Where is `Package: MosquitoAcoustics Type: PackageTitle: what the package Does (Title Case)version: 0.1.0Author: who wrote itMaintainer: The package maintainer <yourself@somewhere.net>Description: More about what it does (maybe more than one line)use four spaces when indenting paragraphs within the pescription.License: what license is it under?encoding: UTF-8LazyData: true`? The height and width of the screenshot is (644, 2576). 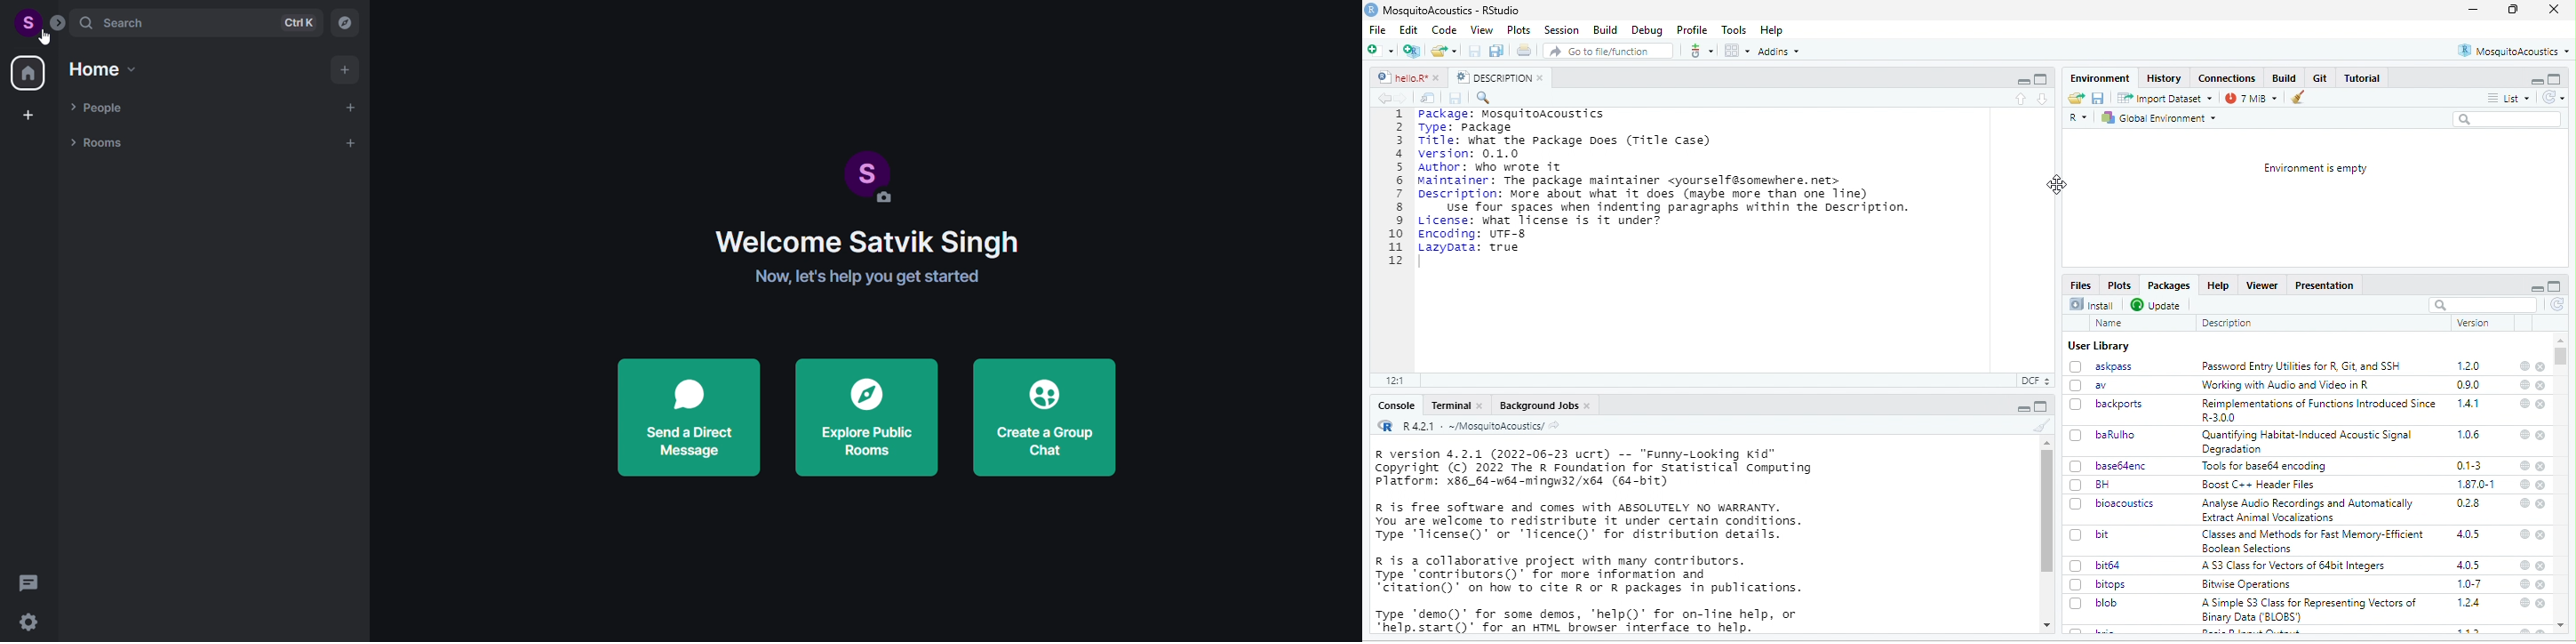 Package: MosquitoAcoustics Type: PackageTitle: what the package Does (Title Case)version: 0.1.0Author: who wrote itMaintainer: The package maintainer <yourself@somewhere.net>Description: More about what it does (maybe more than one line)use four spaces when indenting paragraphs within the pescription.License: what license is it under?encoding: UTF-8LazyData: true is located at coordinates (1668, 181).